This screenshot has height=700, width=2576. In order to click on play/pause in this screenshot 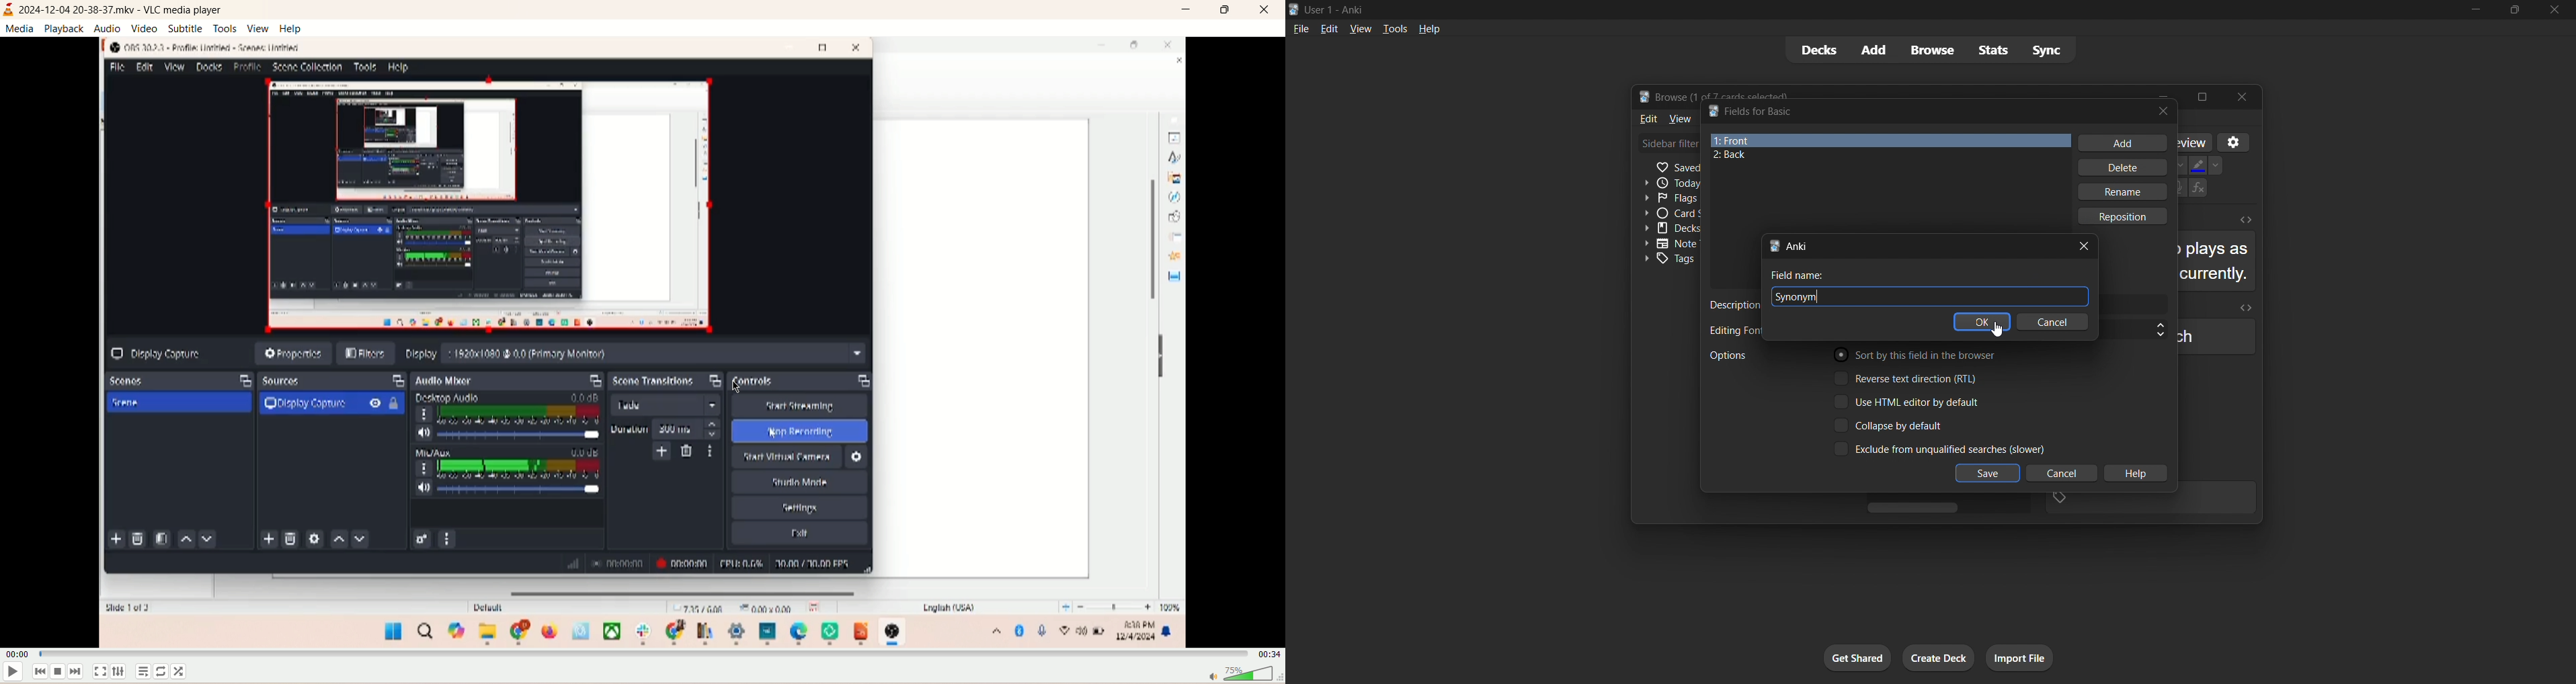, I will do `click(11, 673)`.